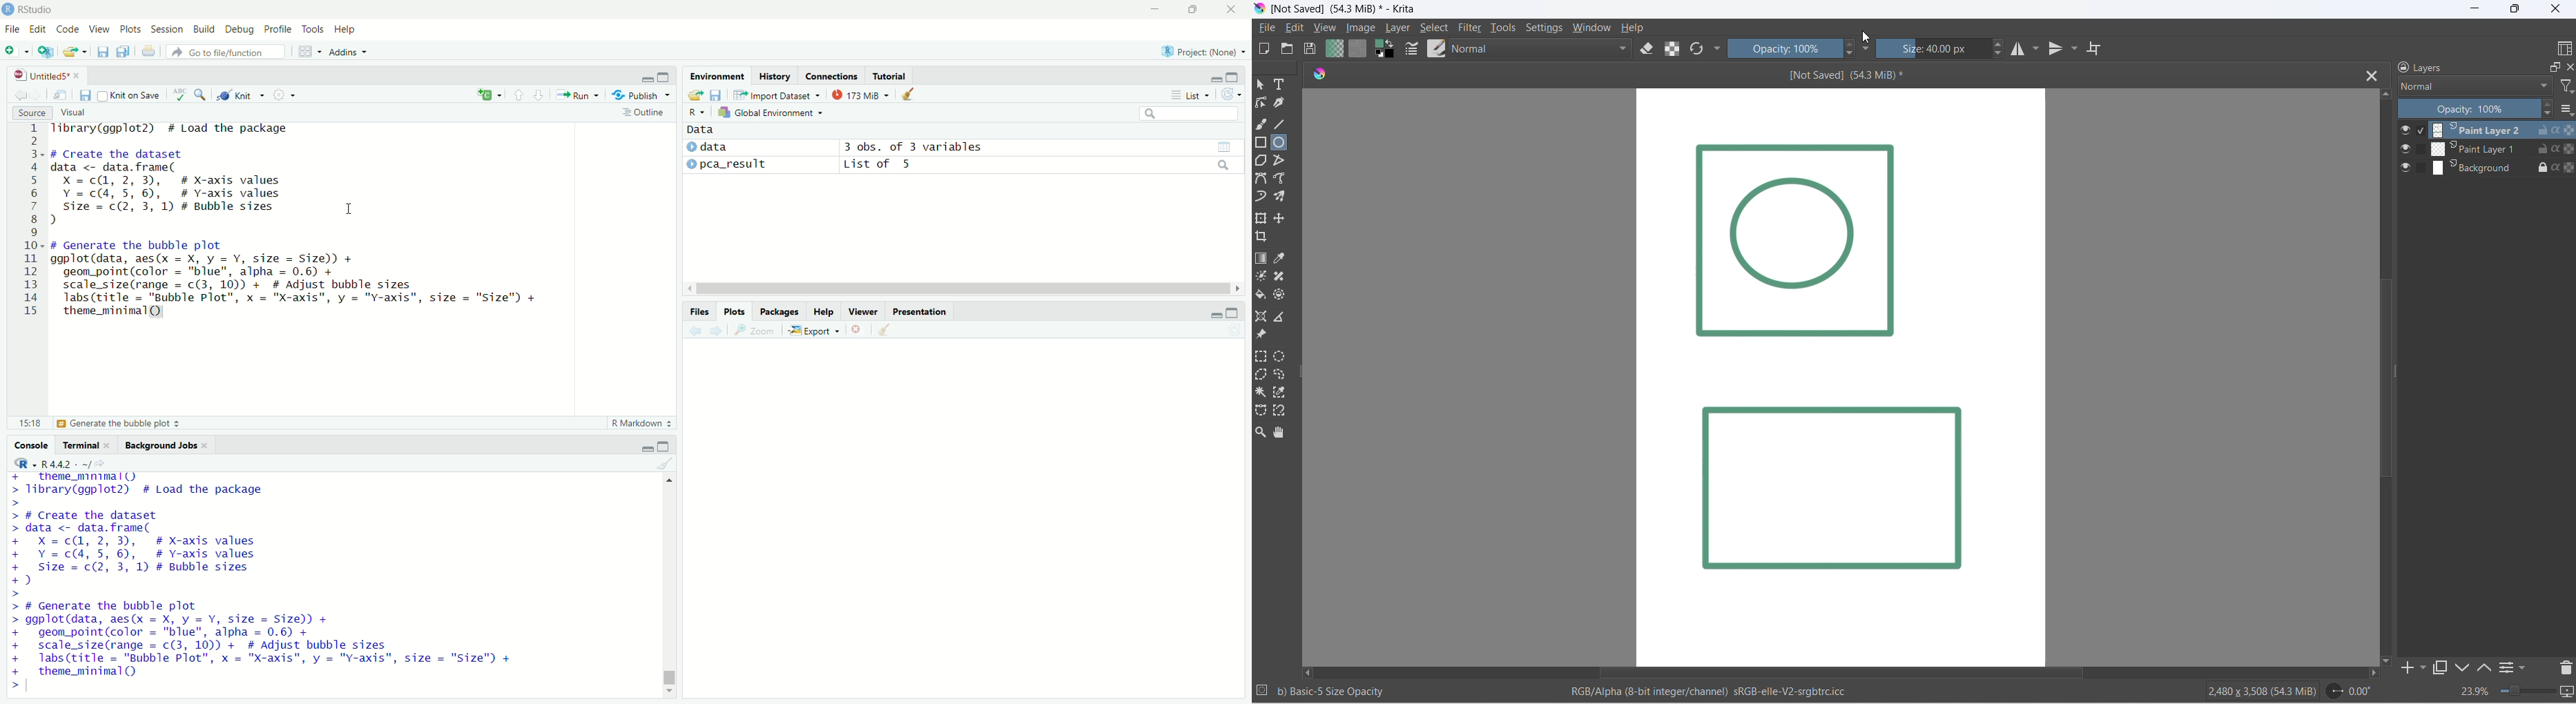  What do you see at coordinates (22, 463) in the screenshot?
I see `R language` at bounding box center [22, 463].